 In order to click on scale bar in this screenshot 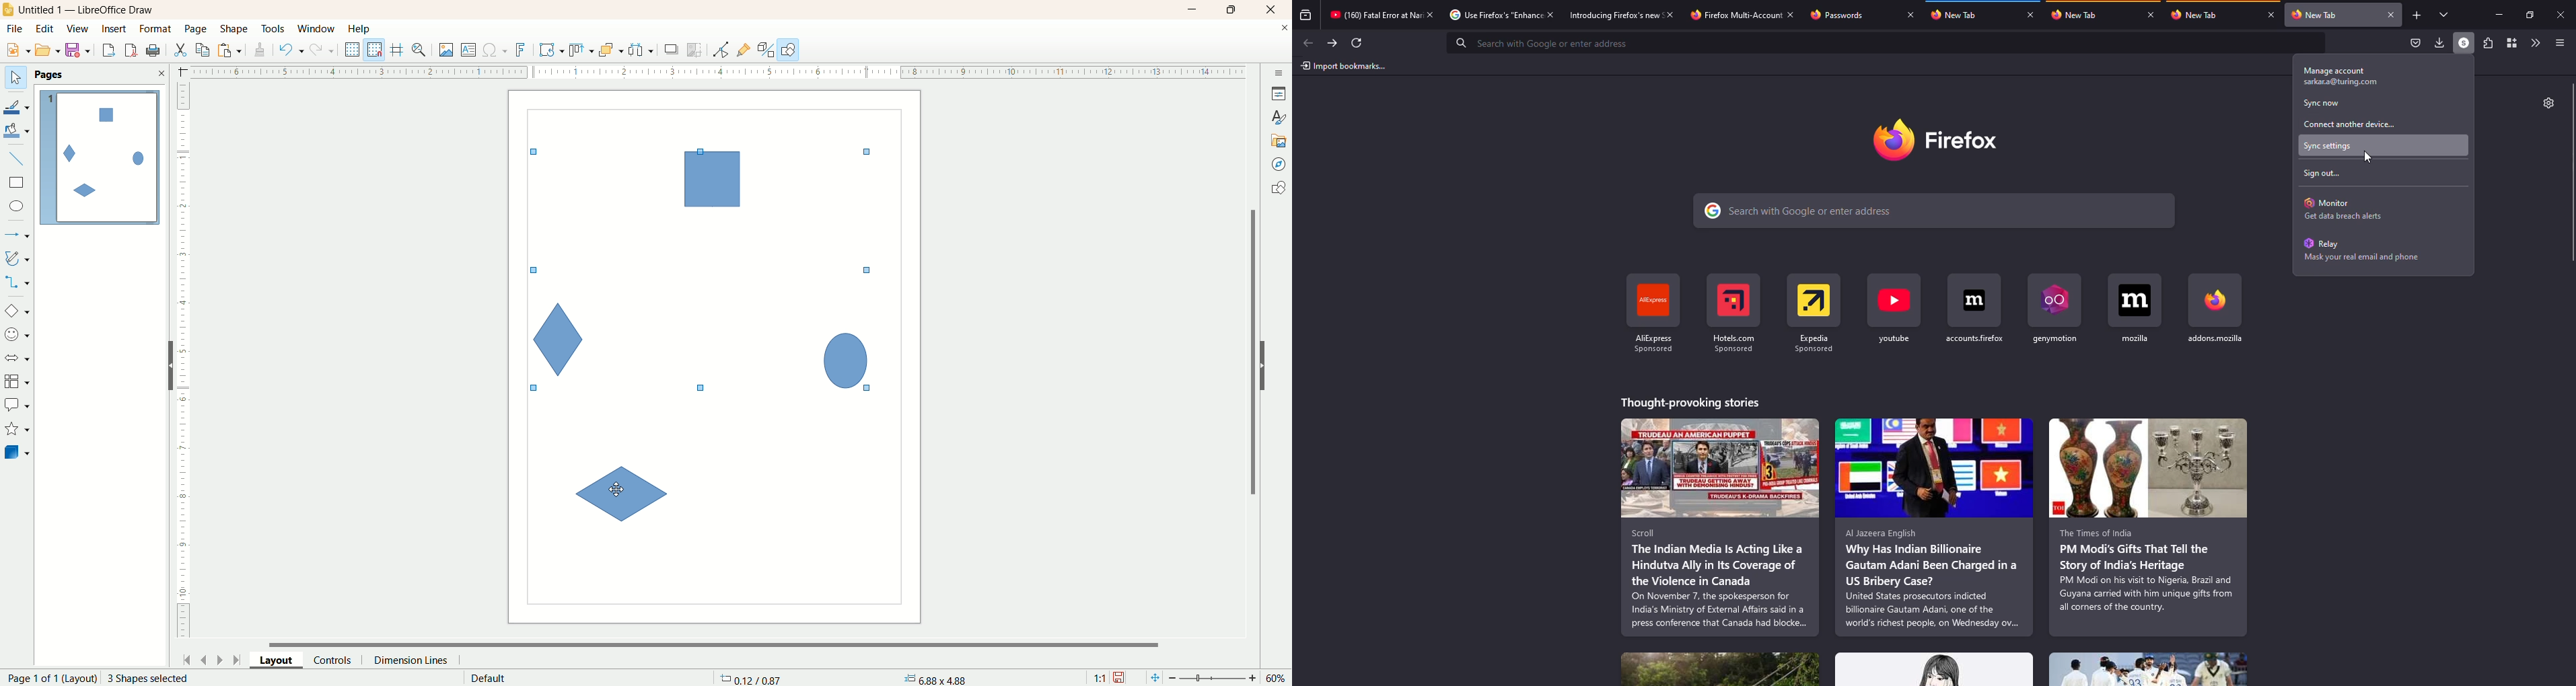, I will do `click(183, 363)`.